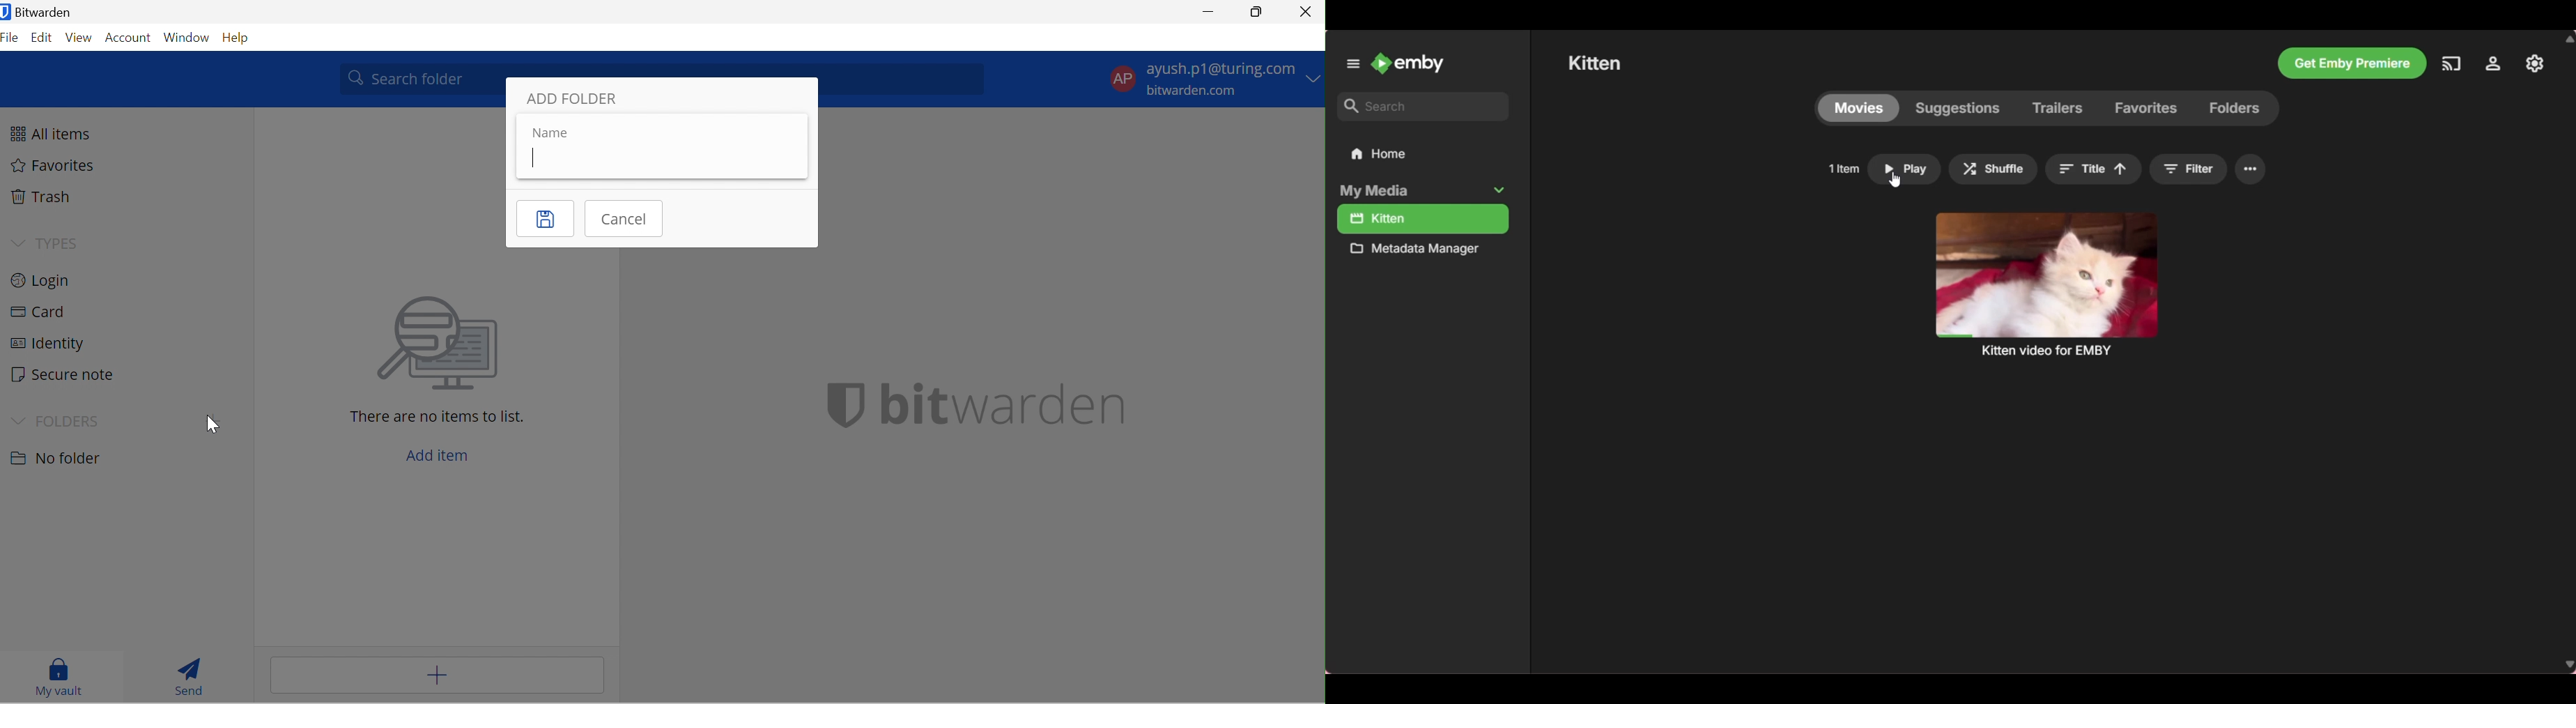 The image size is (2576, 728). What do you see at coordinates (47, 282) in the screenshot?
I see `Login` at bounding box center [47, 282].